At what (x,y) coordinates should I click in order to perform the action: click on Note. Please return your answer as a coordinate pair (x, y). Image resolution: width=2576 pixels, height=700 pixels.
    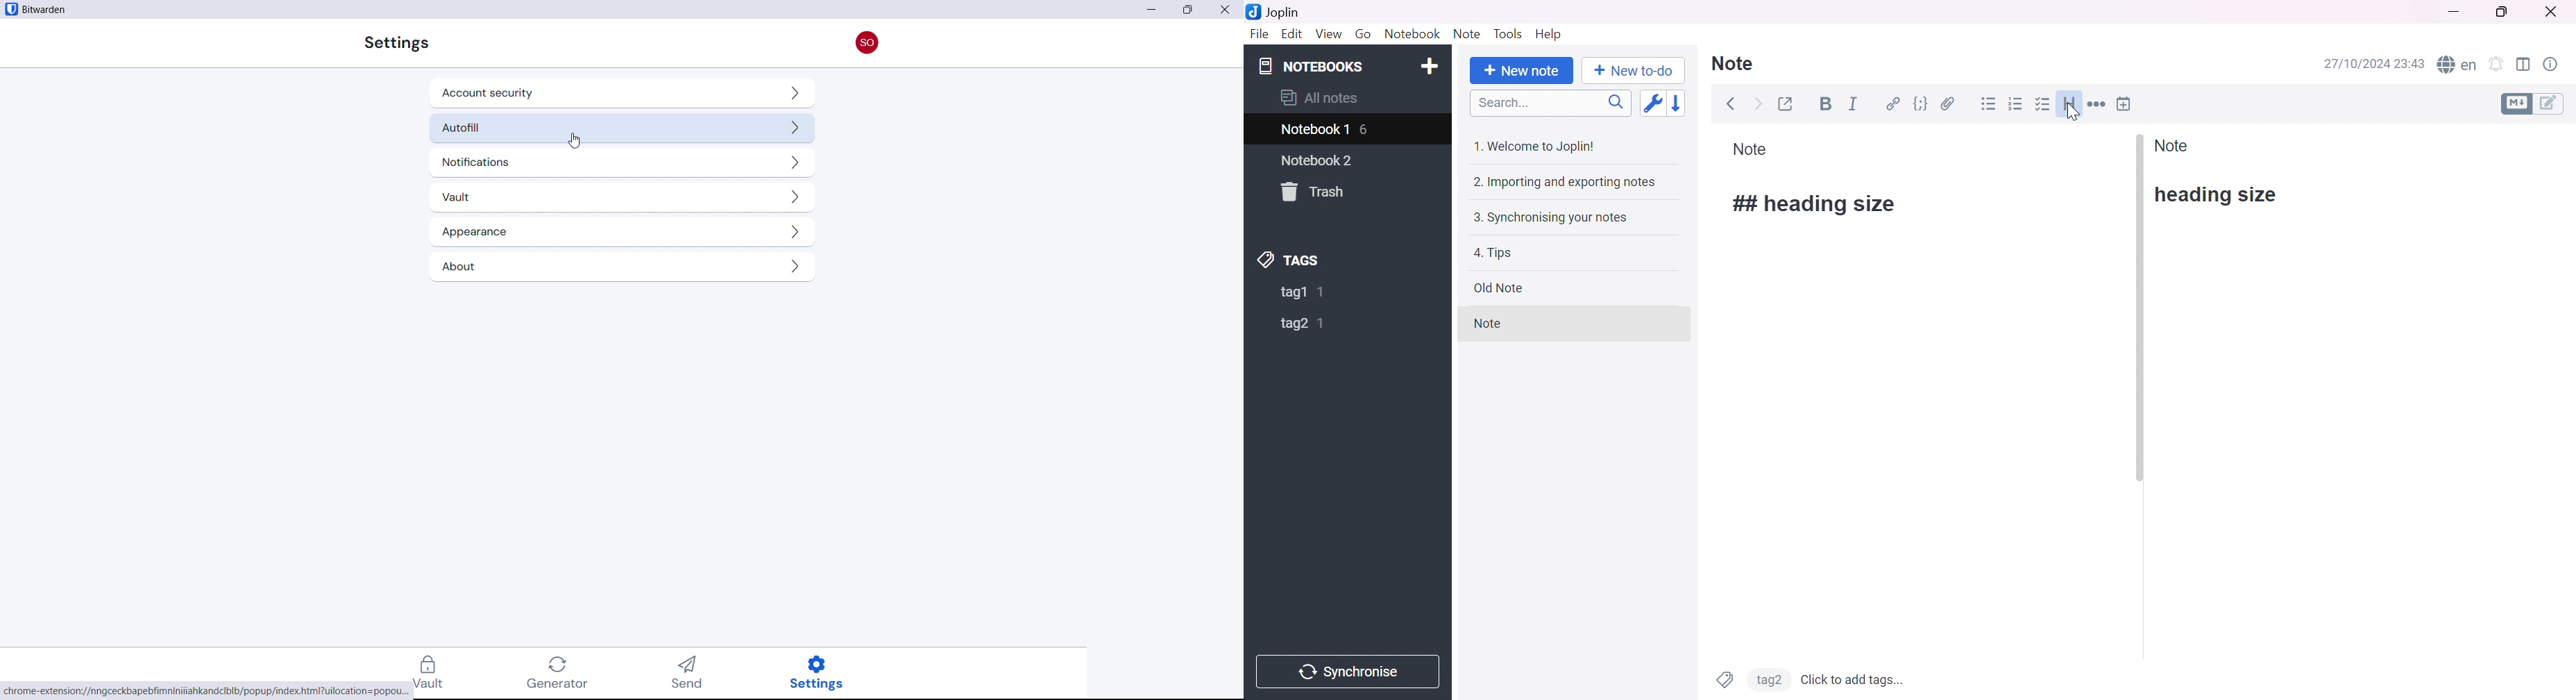
    Looking at the image, I should click on (1750, 149).